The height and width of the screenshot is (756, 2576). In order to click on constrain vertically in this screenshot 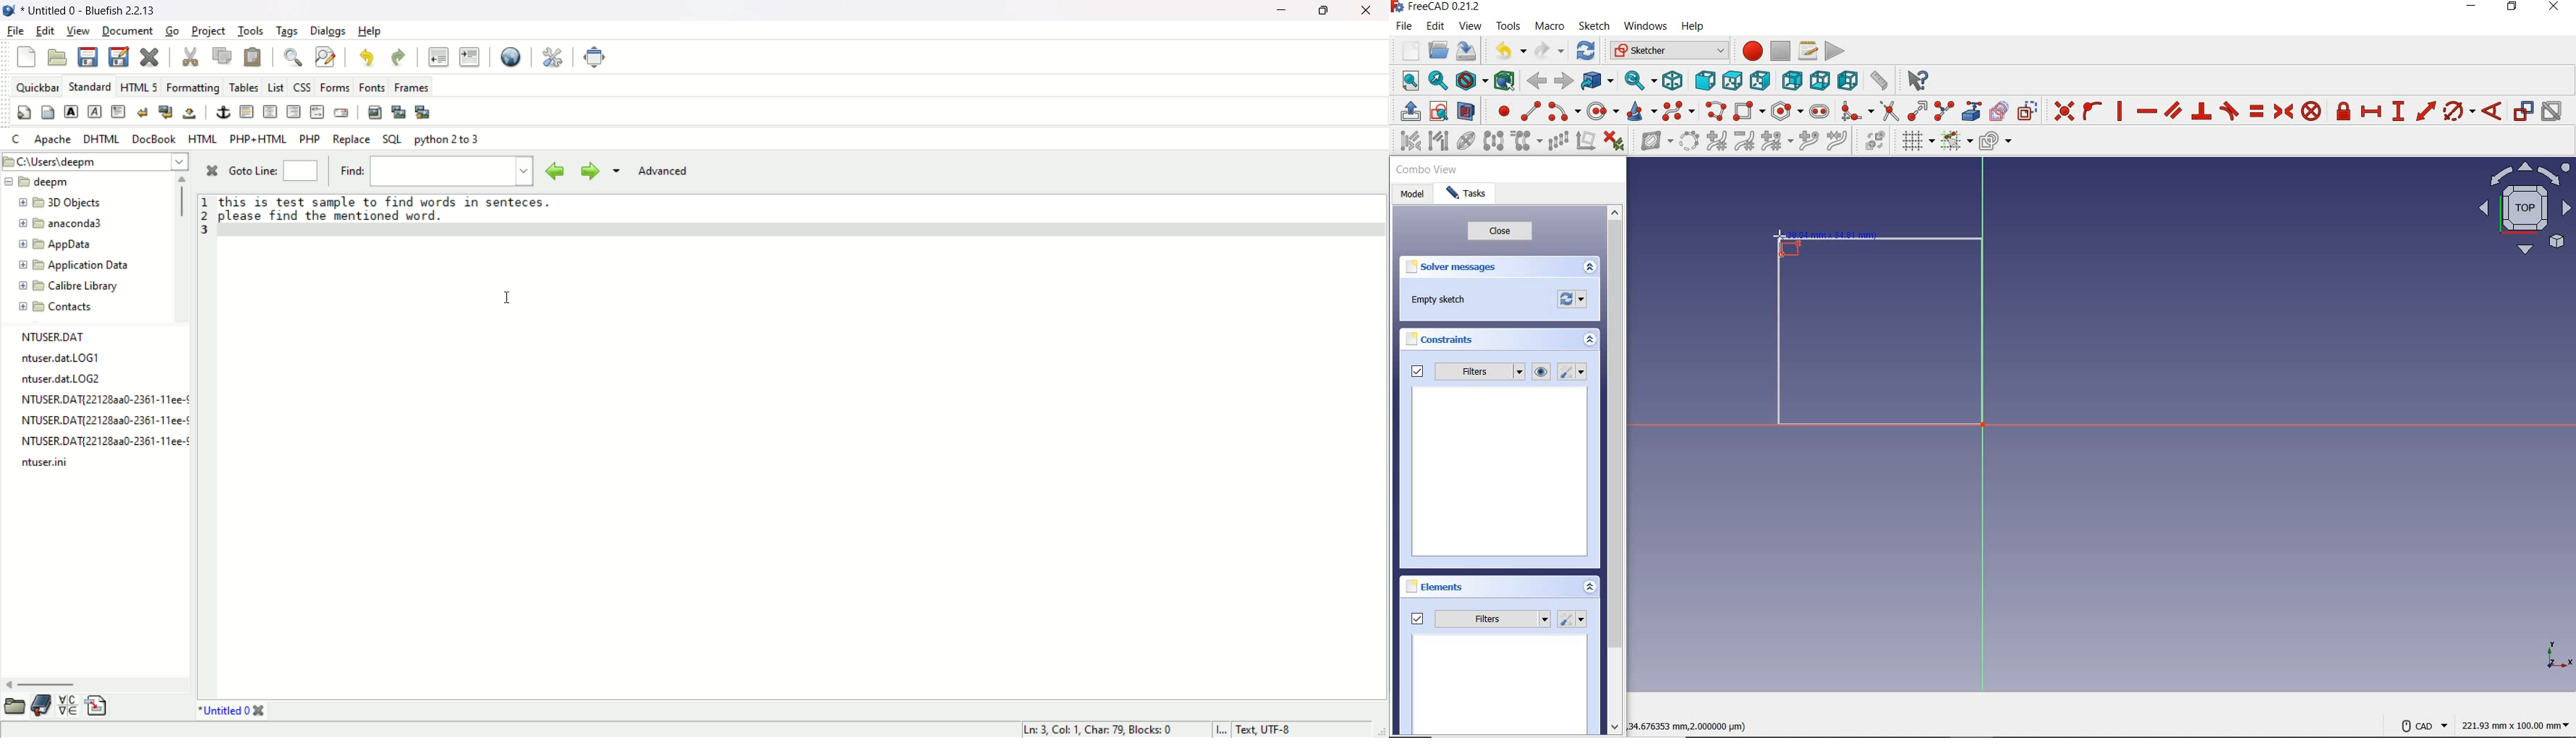, I will do `click(2121, 113)`.